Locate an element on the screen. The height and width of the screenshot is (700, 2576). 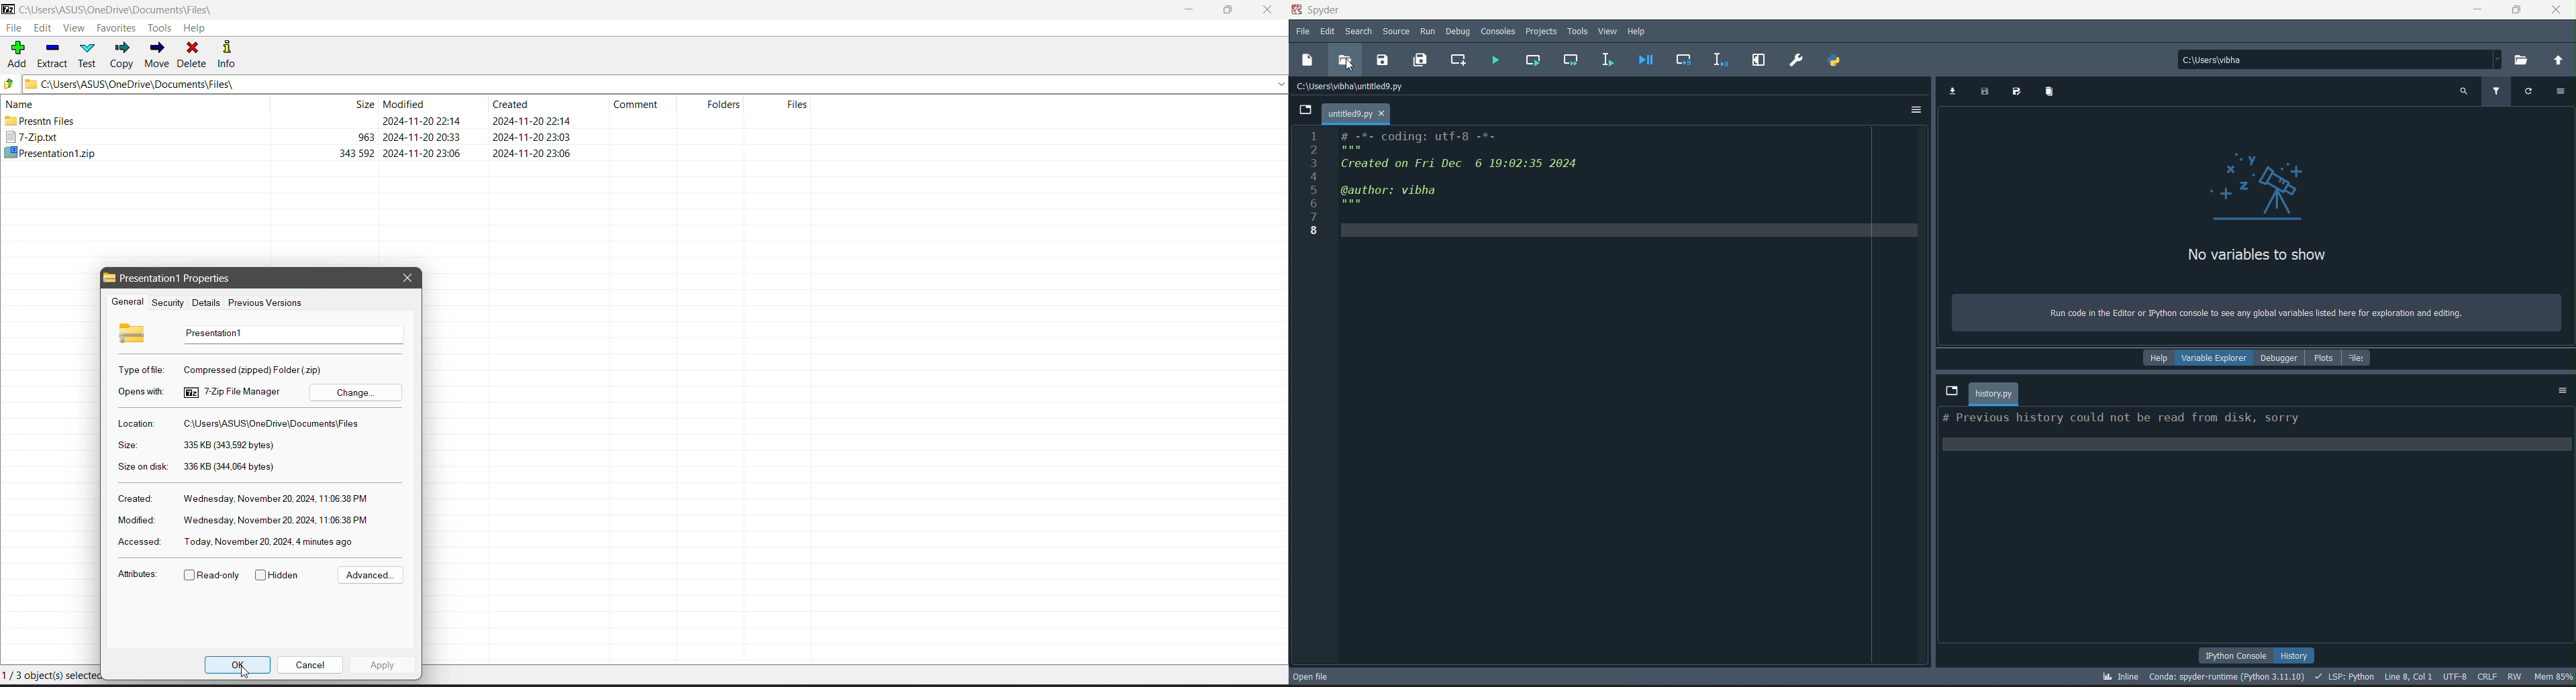
Security is located at coordinates (166, 303).